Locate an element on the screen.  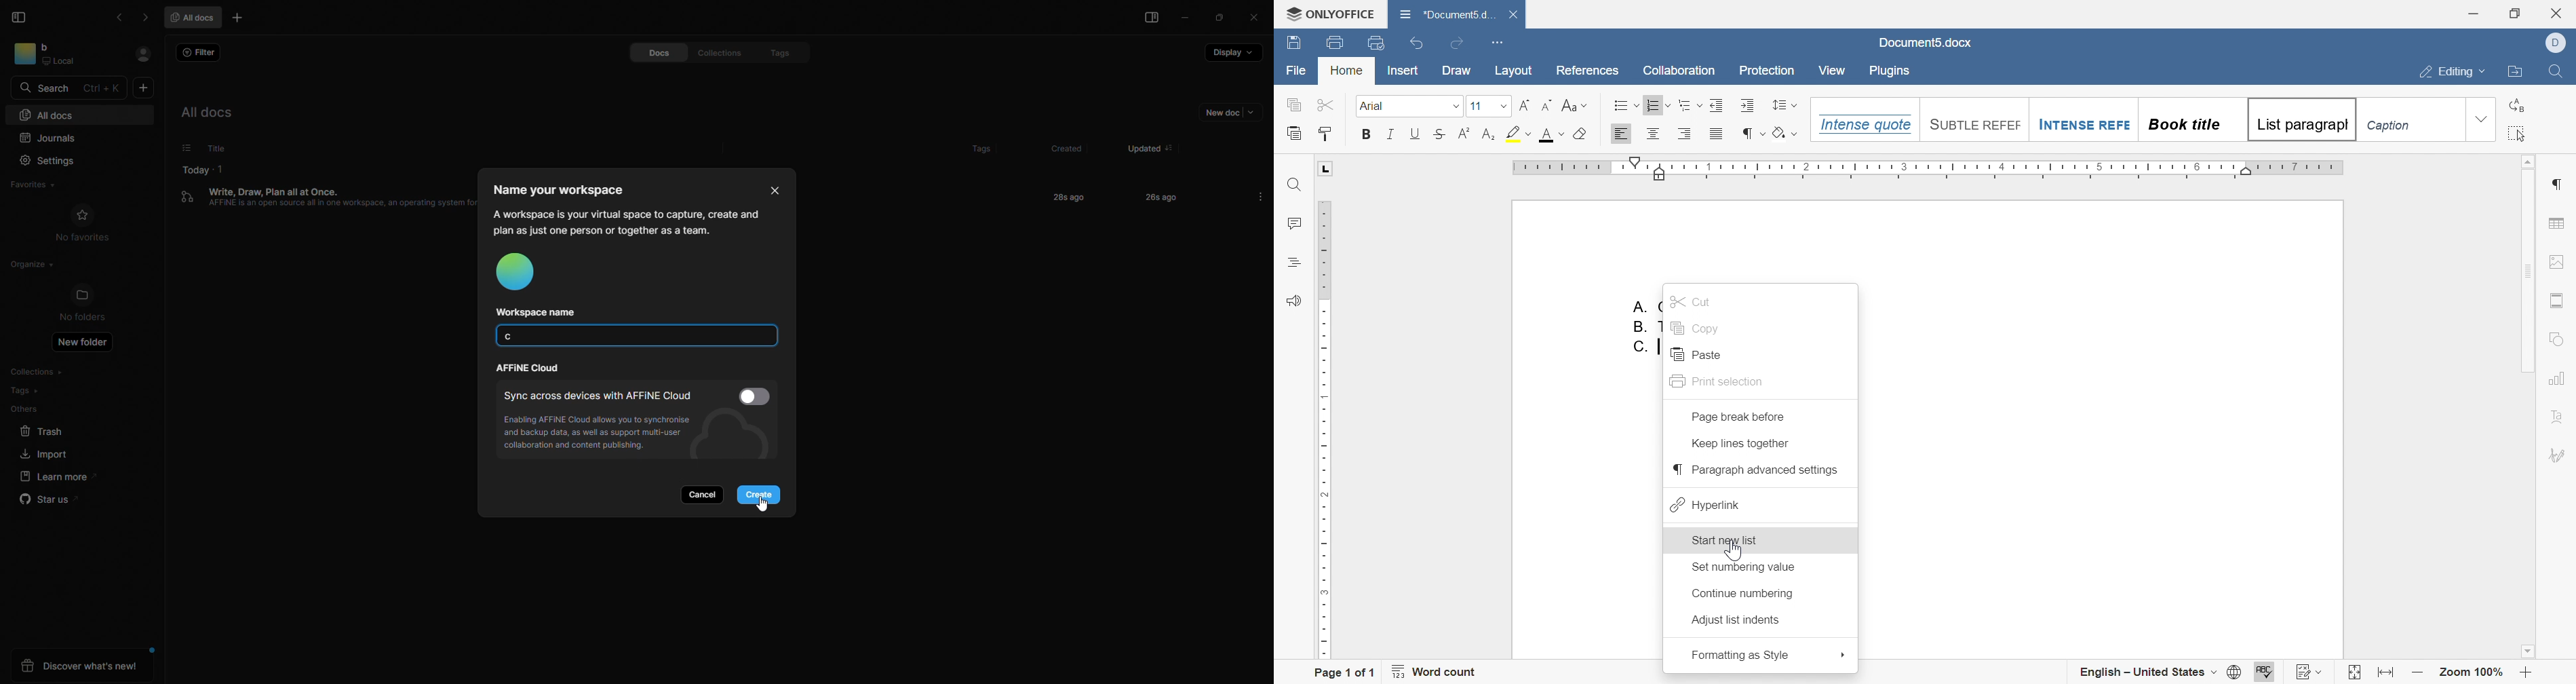
collections is located at coordinates (715, 52).